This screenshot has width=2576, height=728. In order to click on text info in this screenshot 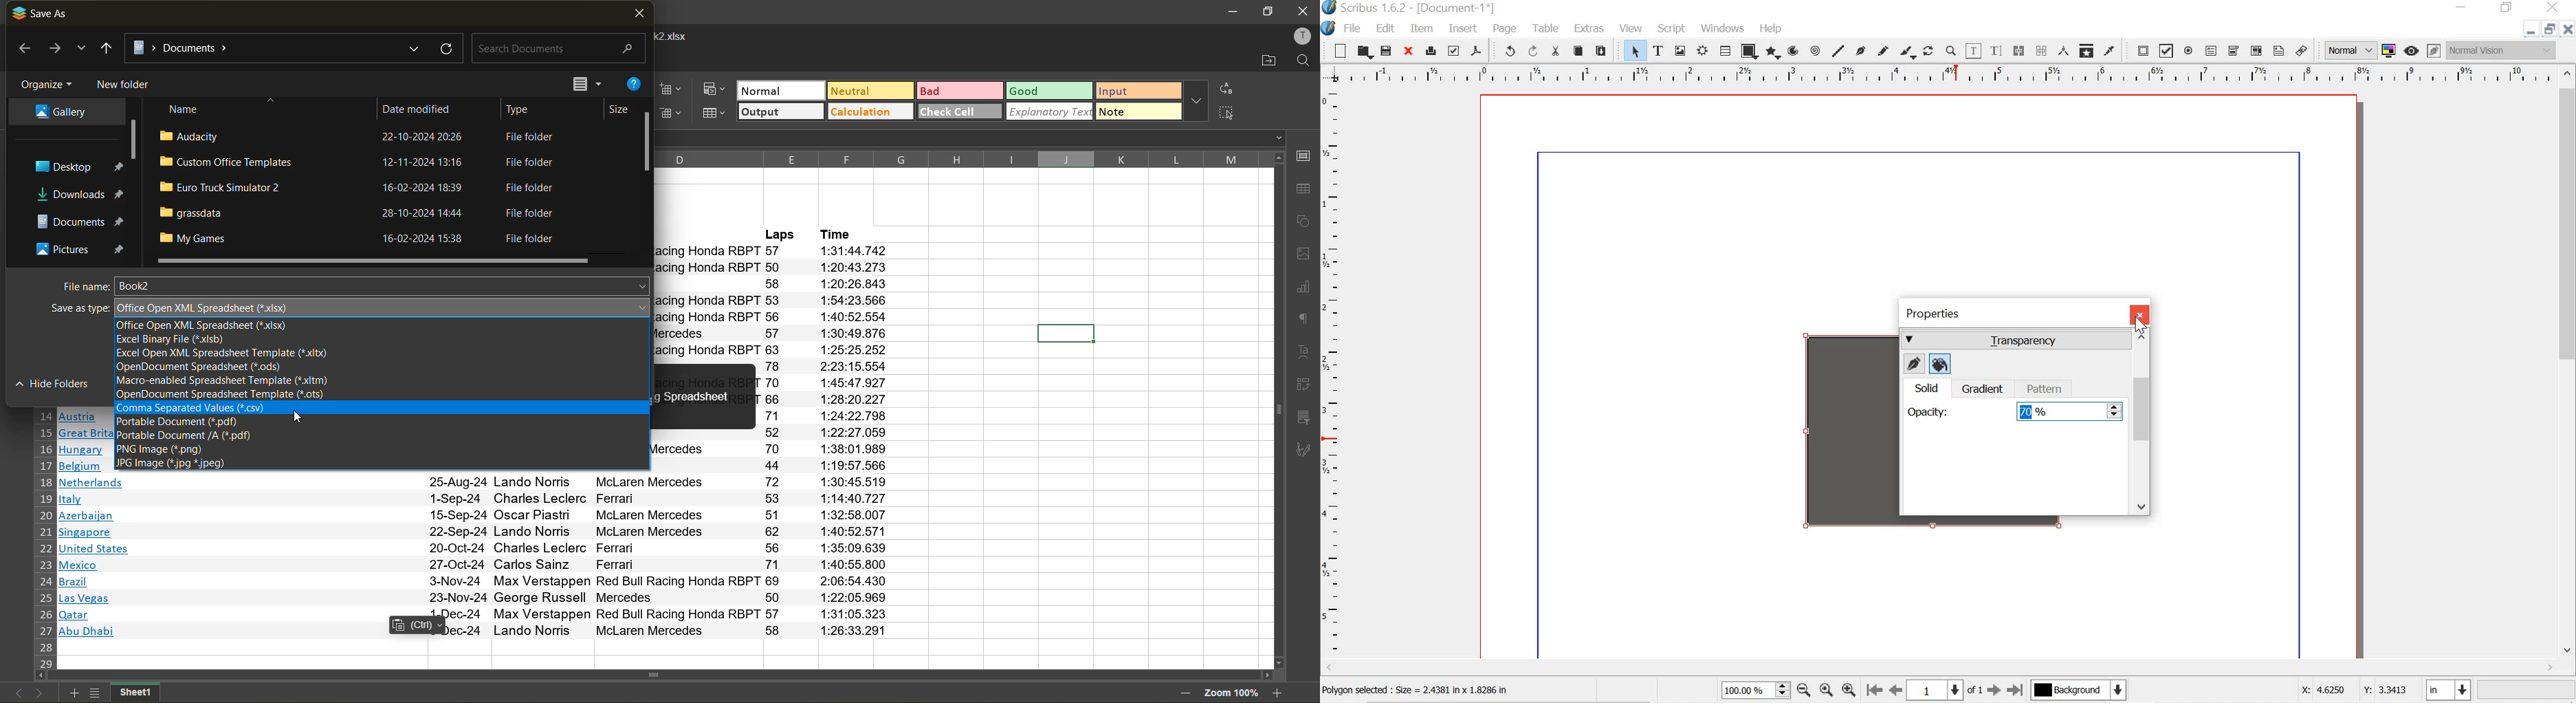, I will do `click(479, 581)`.